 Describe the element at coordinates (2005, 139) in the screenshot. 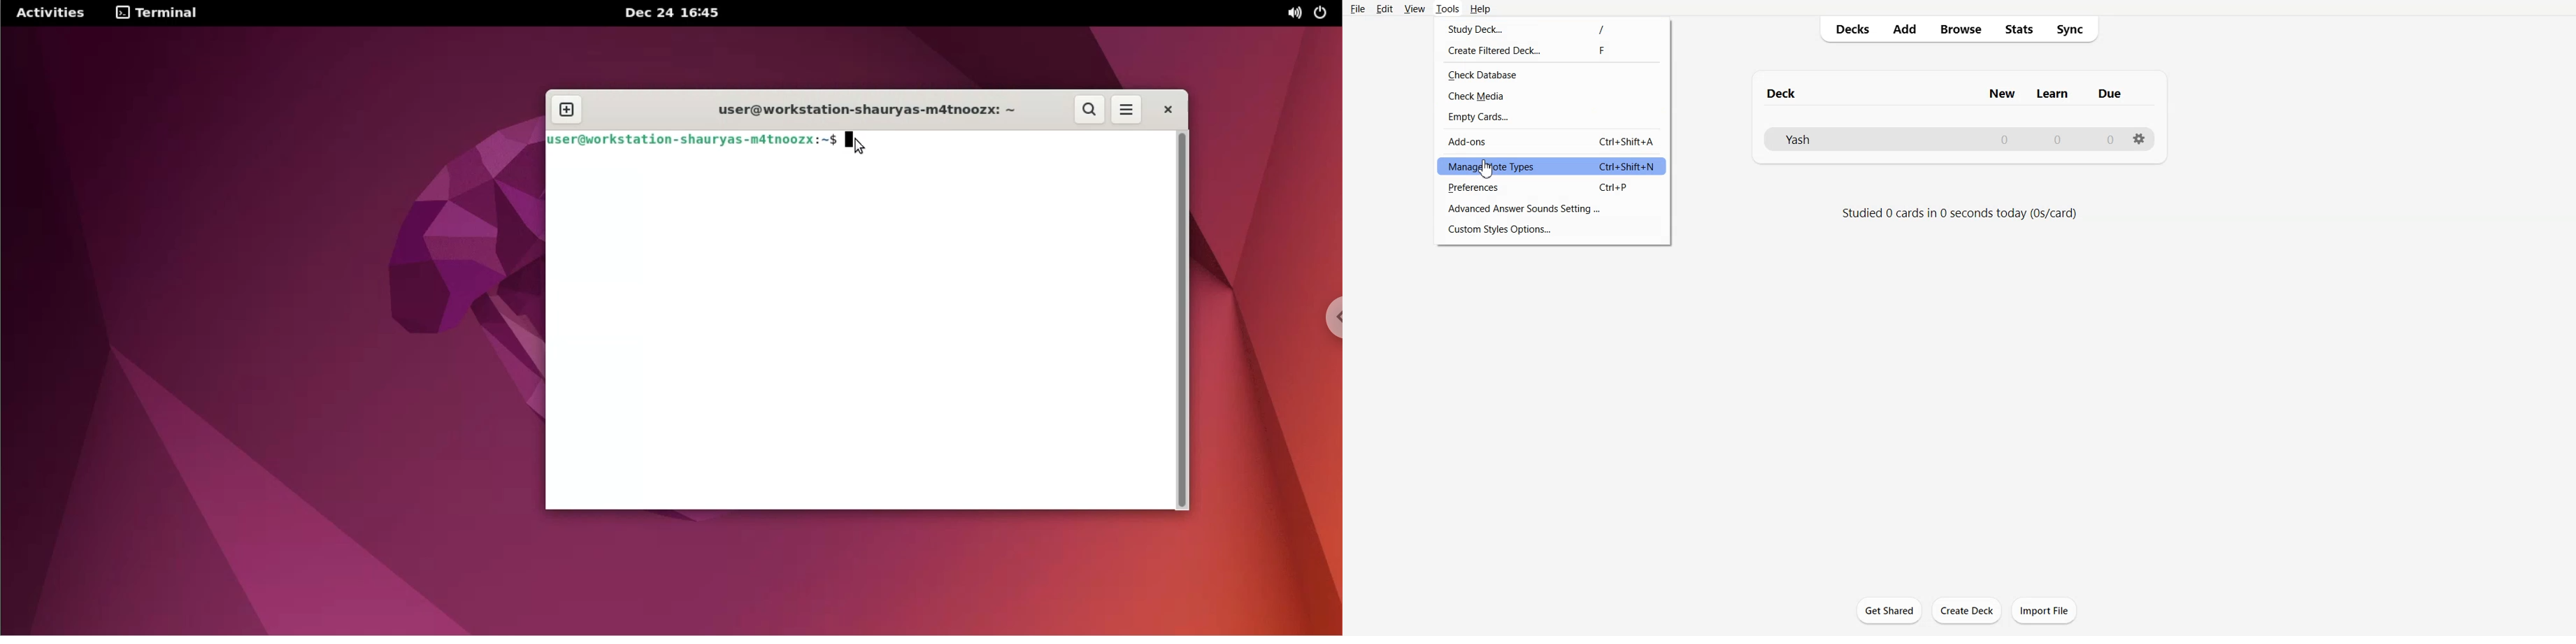

I see `Number of New cards` at that location.